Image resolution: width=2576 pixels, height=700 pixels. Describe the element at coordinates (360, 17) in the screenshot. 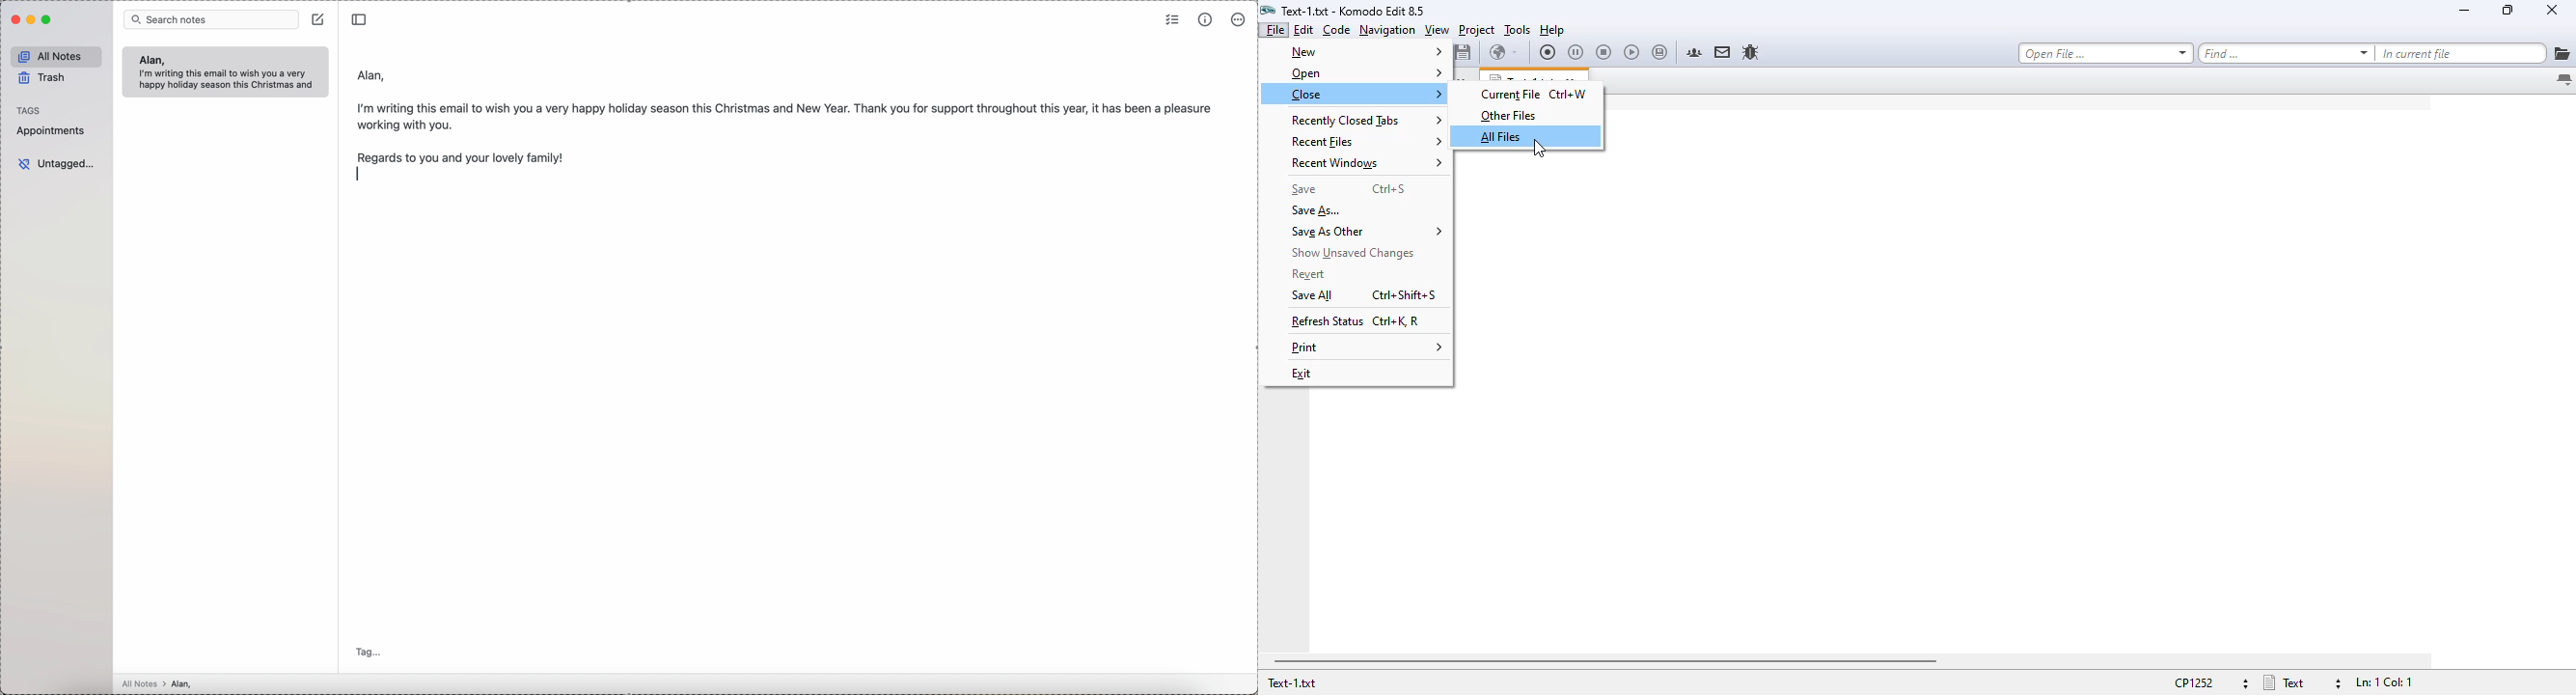

I see `toggle sidebar` at that location.